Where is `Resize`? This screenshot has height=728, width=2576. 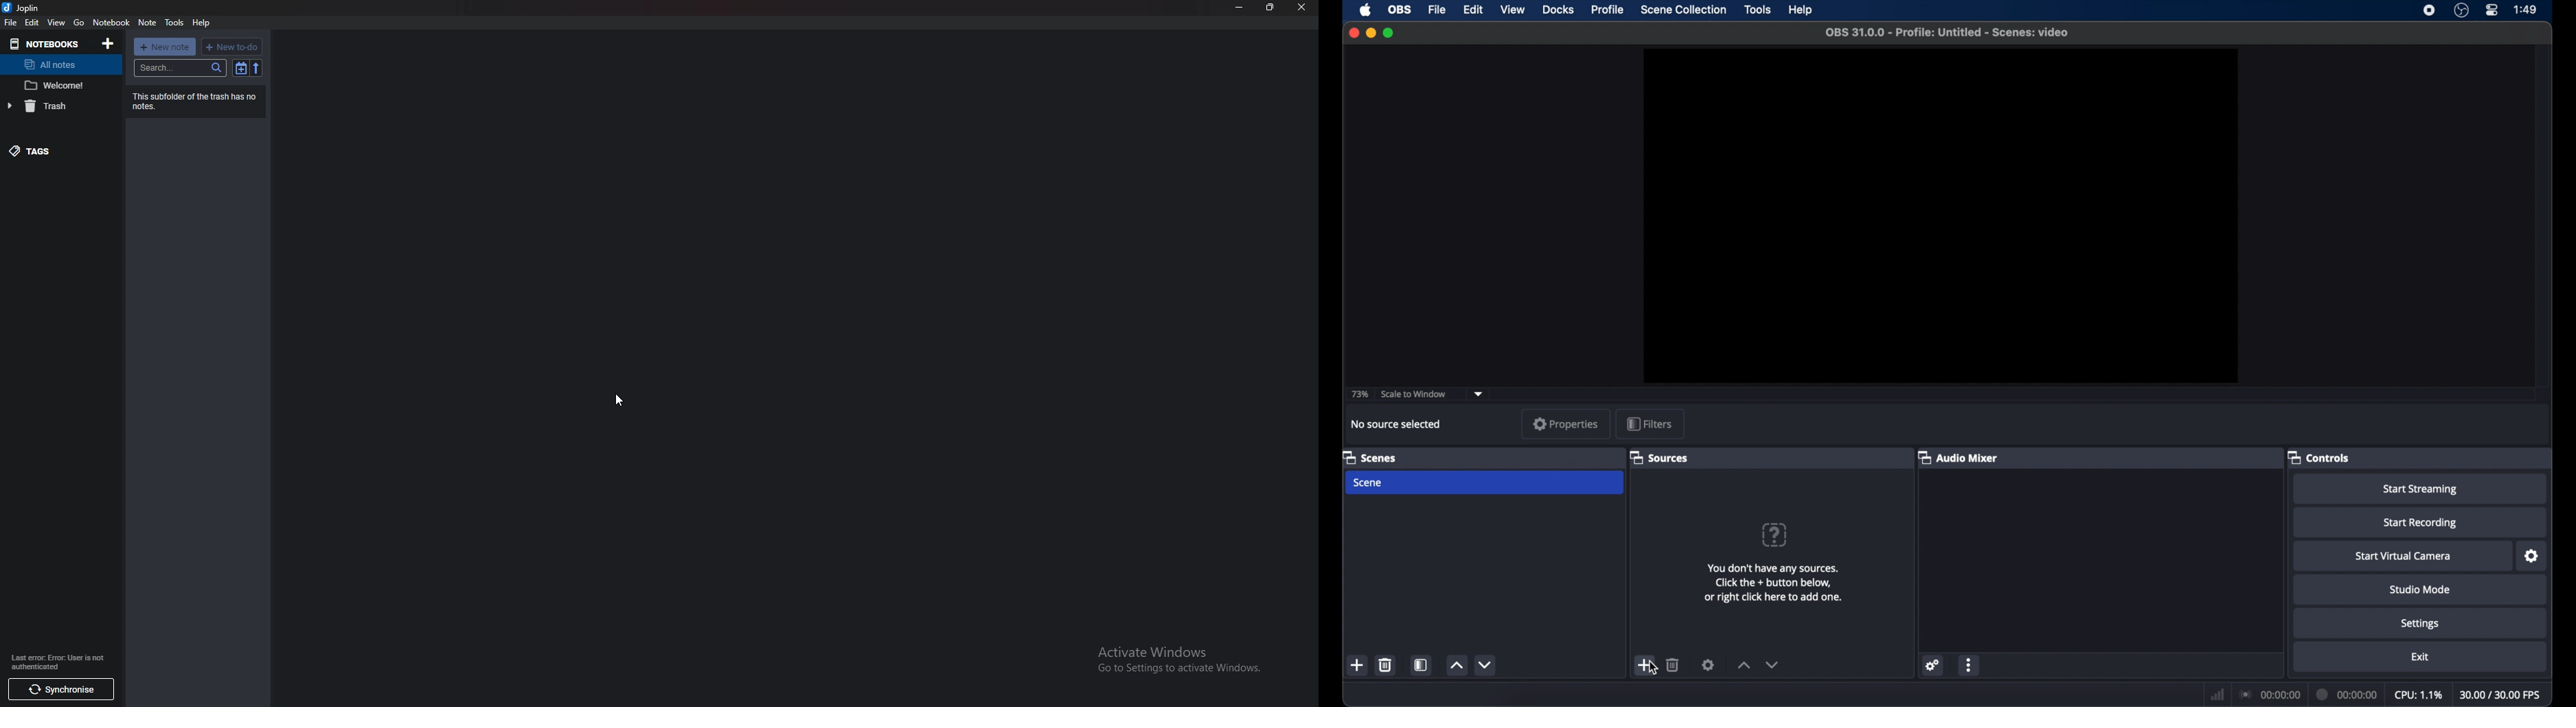 Resize is located at coordinates (1270, 7).